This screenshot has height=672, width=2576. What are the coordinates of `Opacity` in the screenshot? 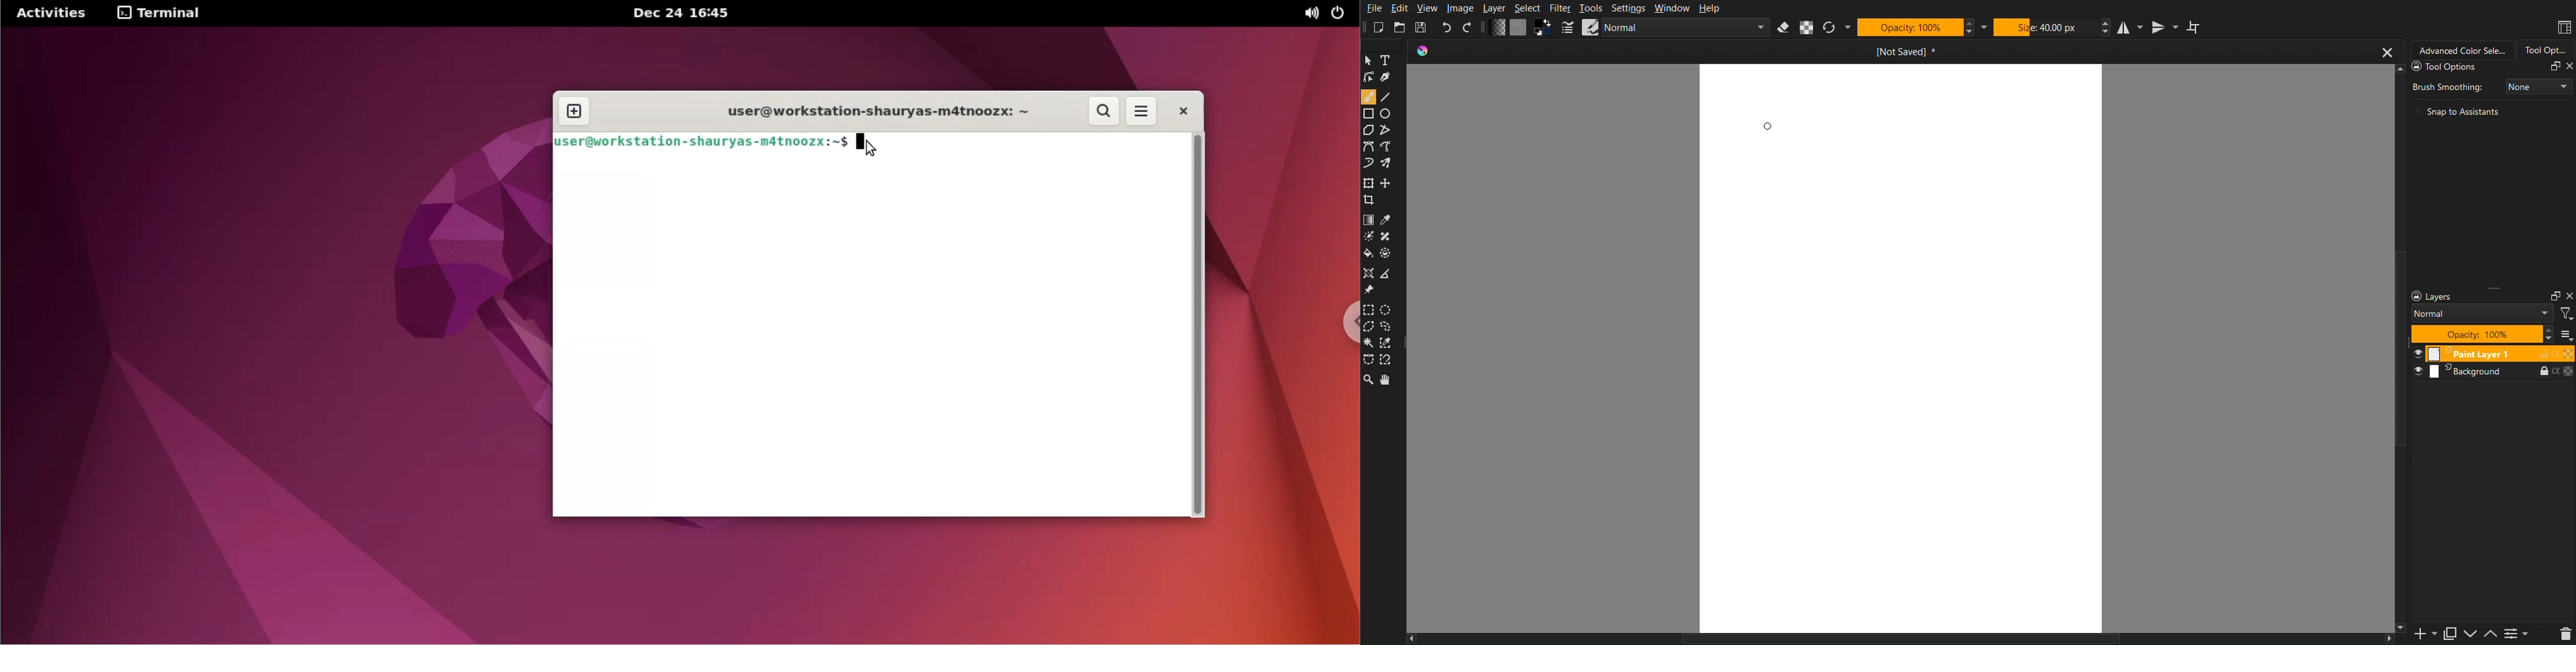 It's located at (2477, 333).